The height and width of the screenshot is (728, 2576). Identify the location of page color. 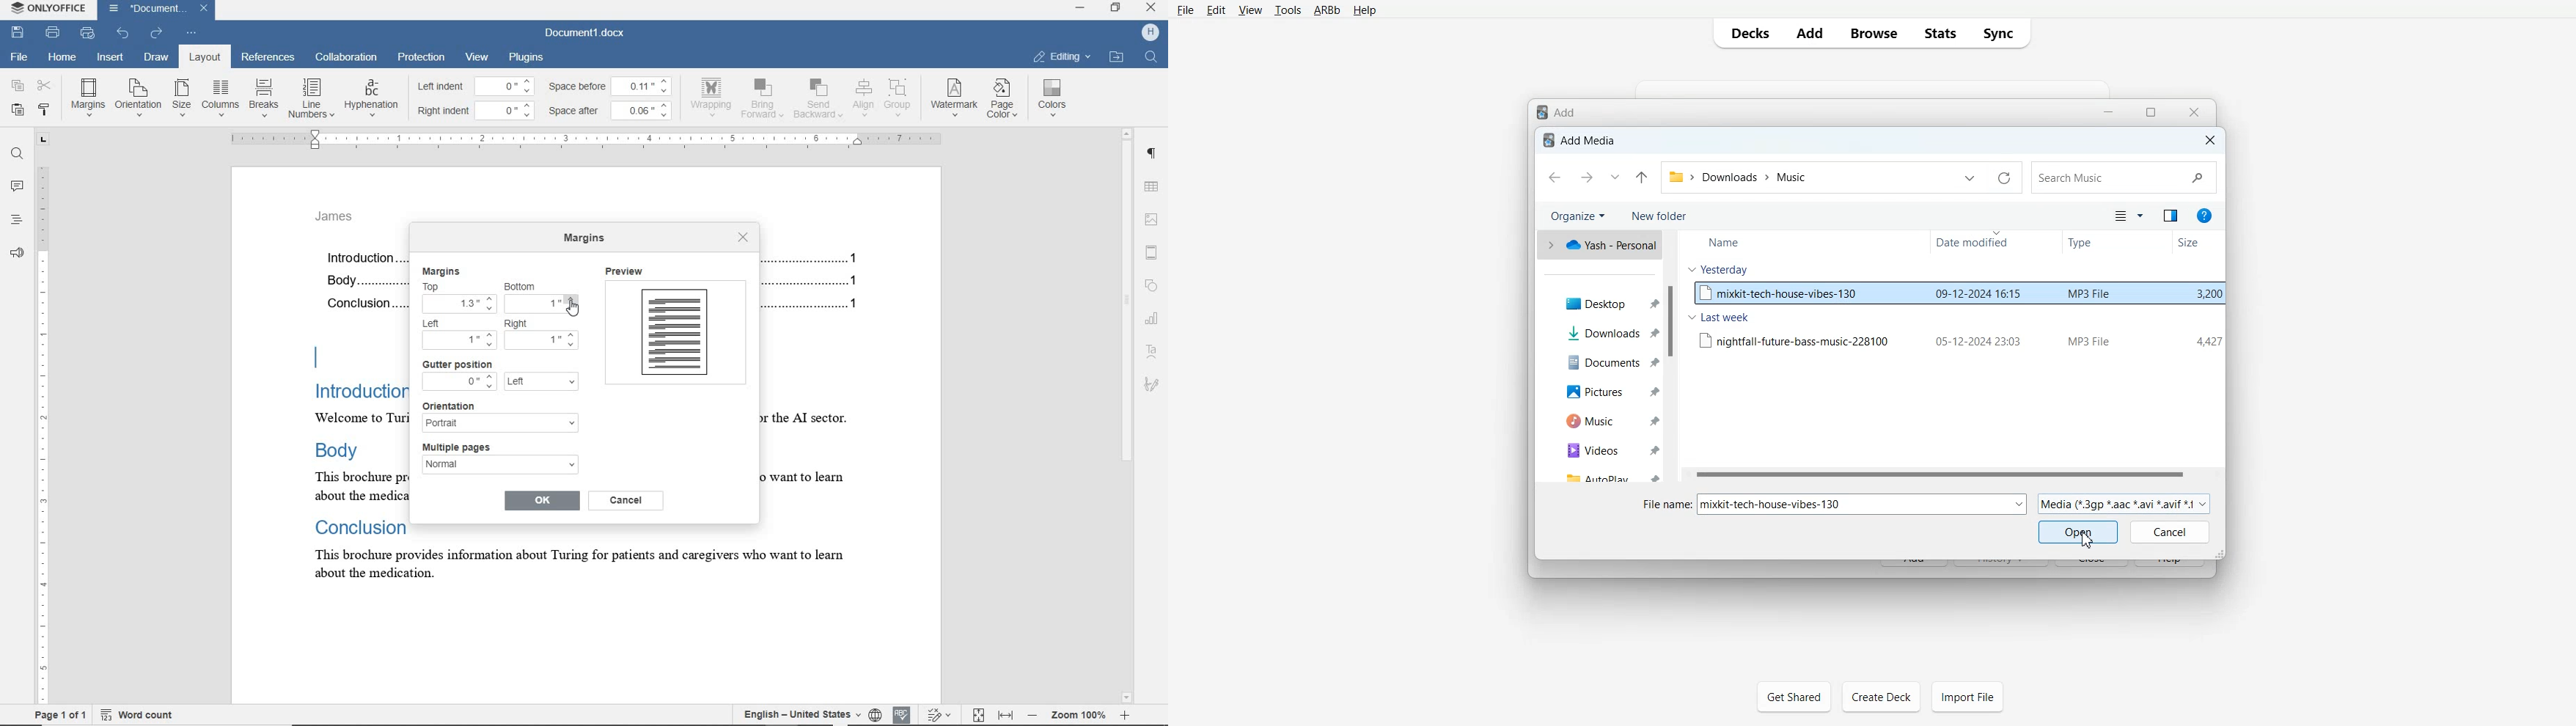
(1005, 100).